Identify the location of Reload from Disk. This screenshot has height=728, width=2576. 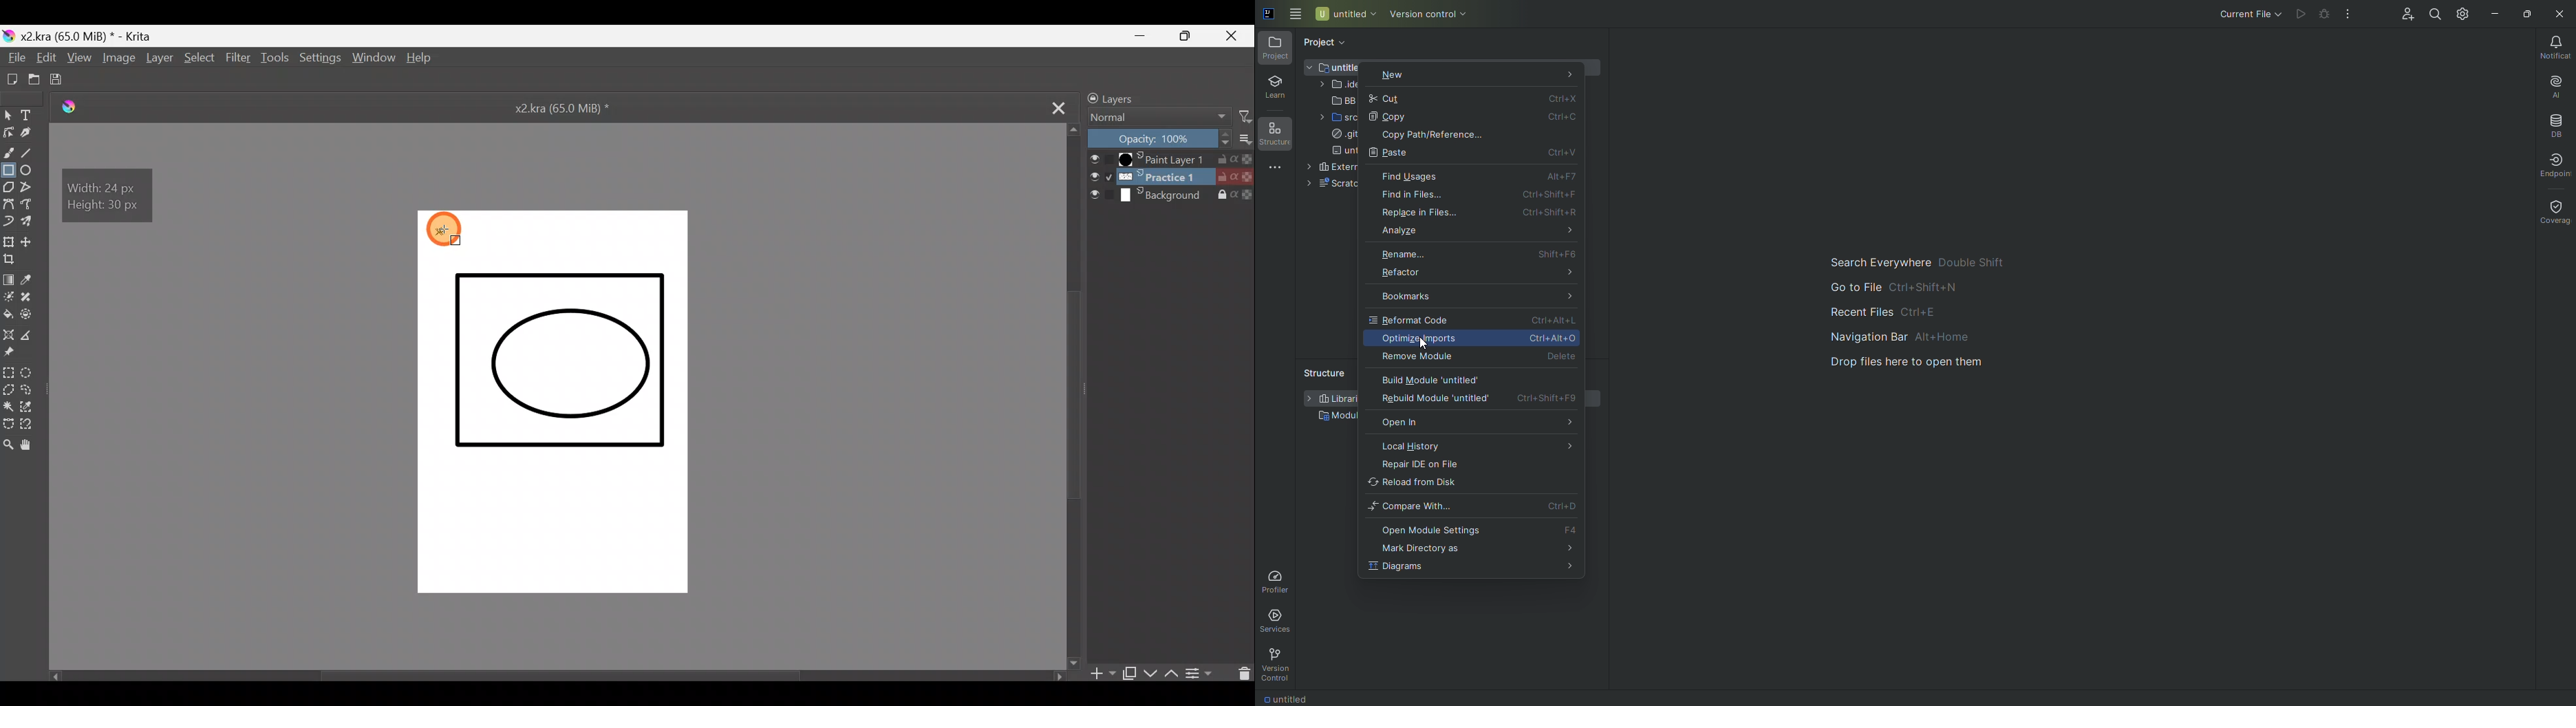
(1470, 484).